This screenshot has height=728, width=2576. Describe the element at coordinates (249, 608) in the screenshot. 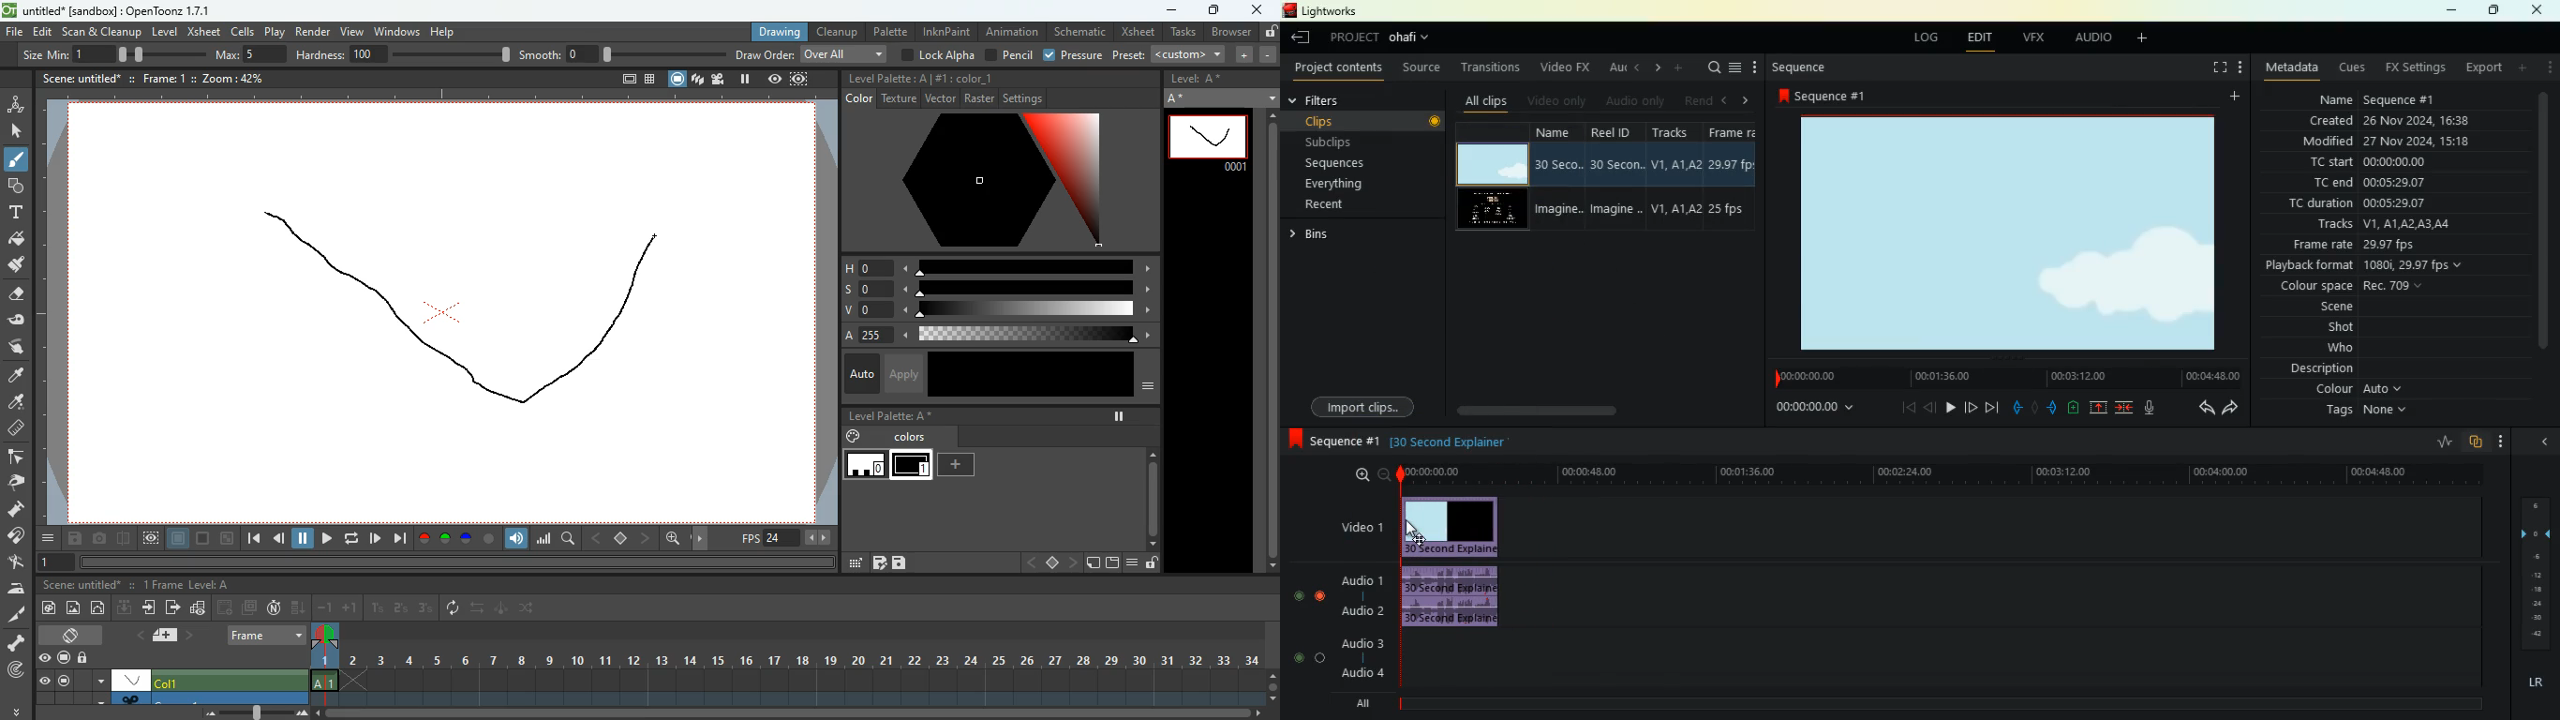

I see `screen` at that location.